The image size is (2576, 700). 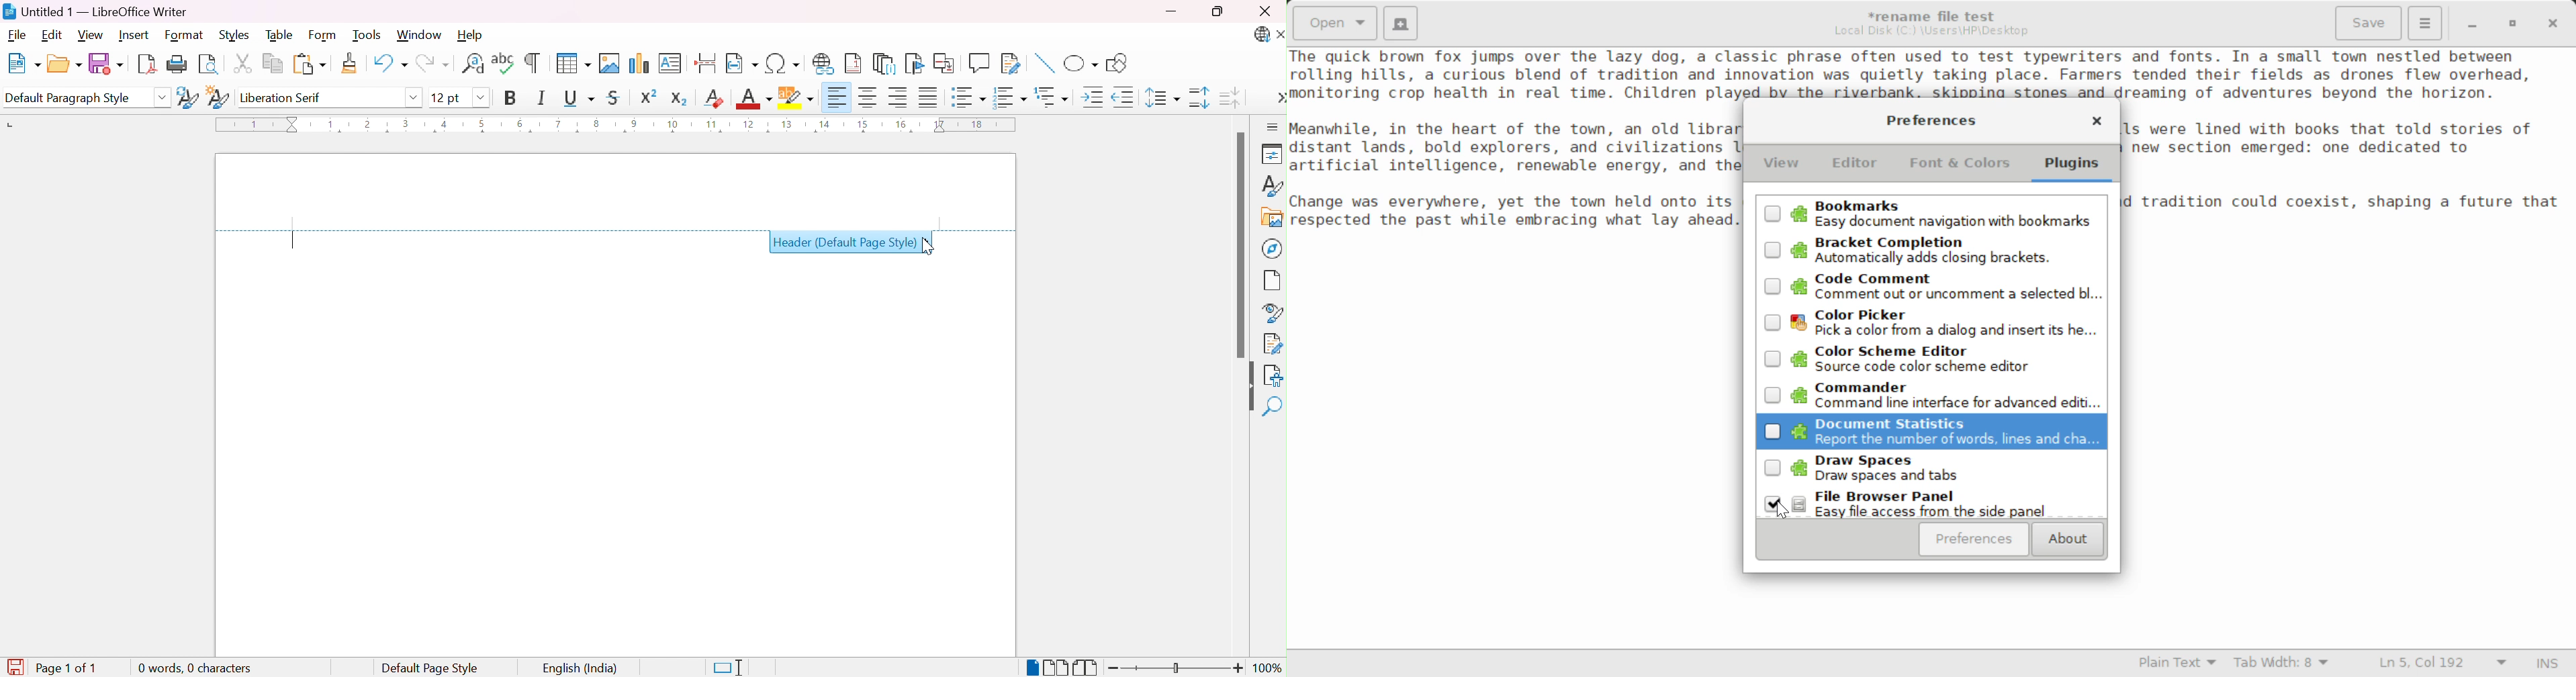 I want to click on Open, so click(x=66, y=64).